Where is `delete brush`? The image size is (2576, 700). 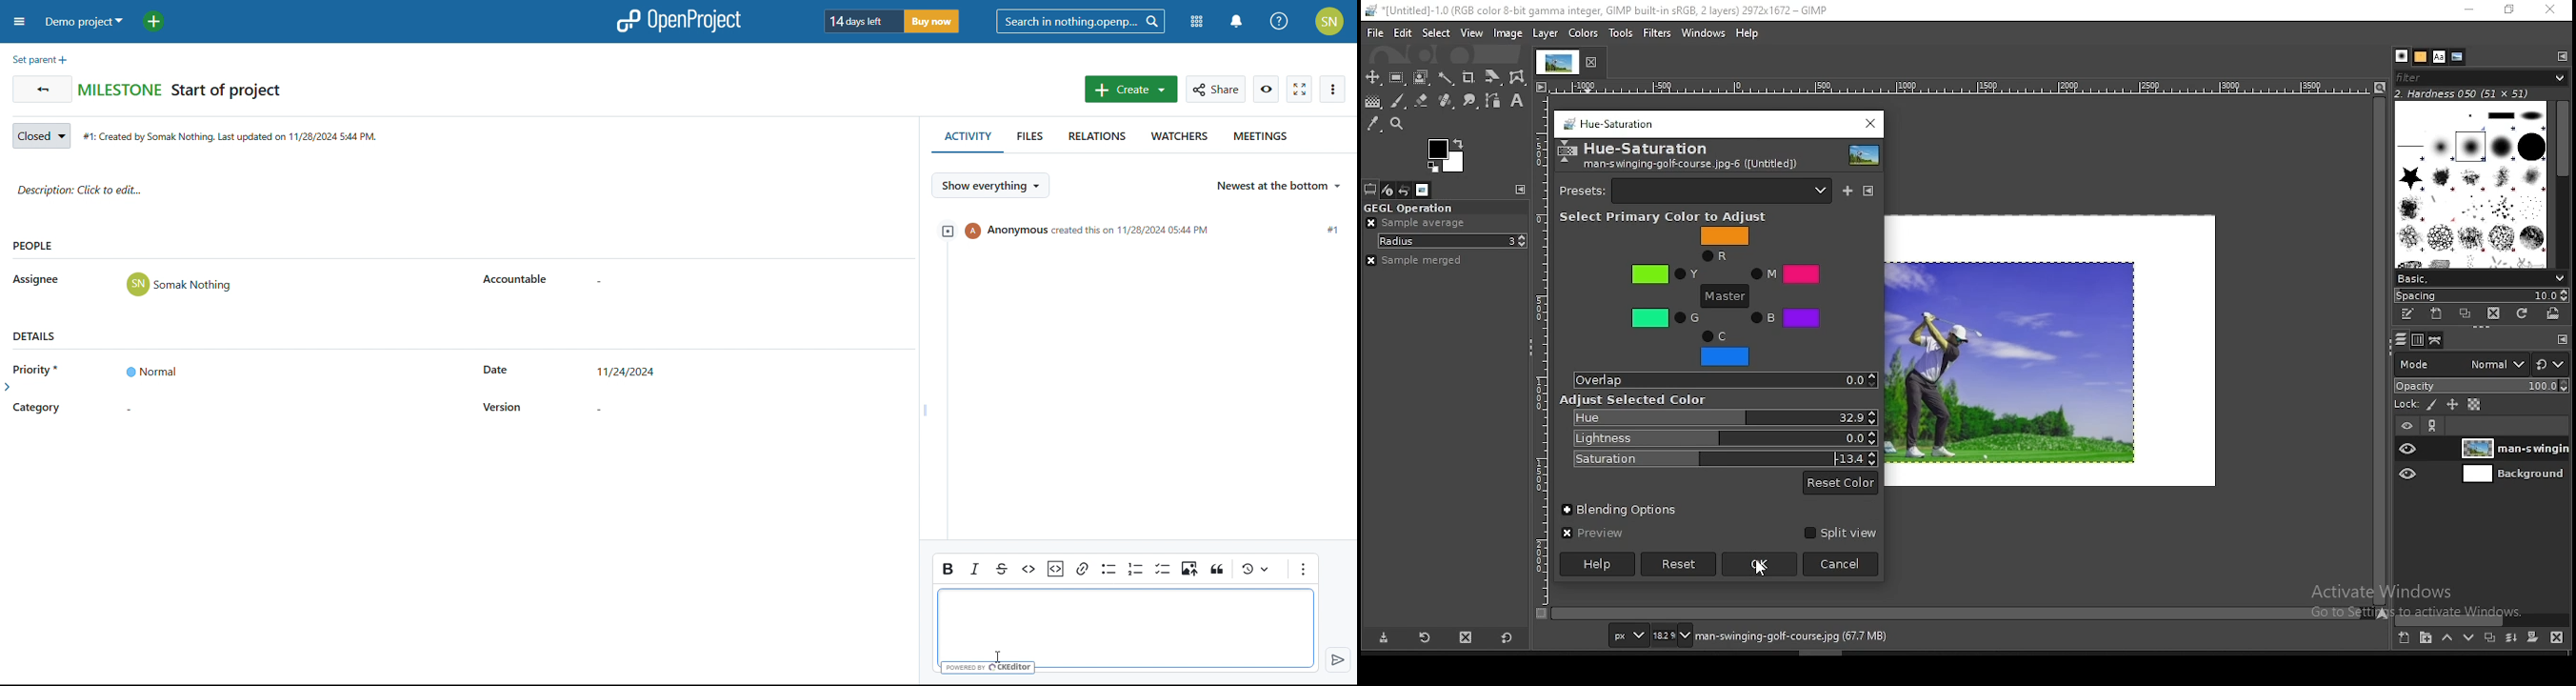
delete brush is located at coordinates (2492, 313).